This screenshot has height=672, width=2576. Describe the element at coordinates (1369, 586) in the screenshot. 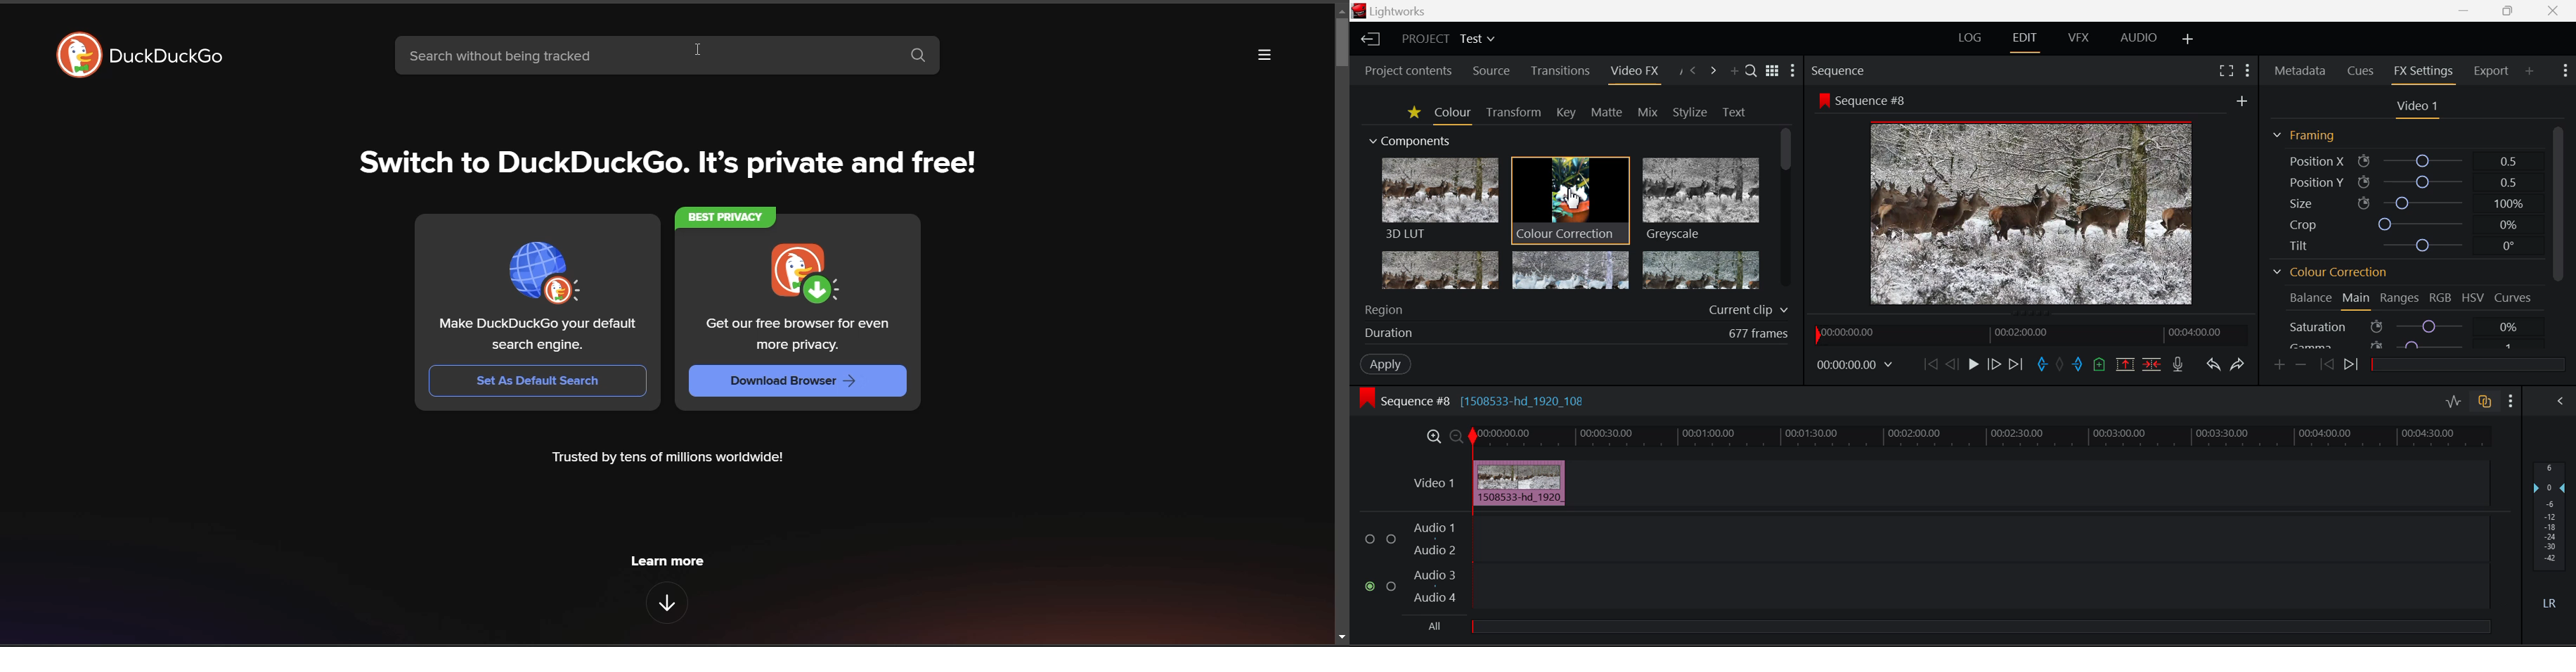

I see `Audio Input Checkbox` at that location.